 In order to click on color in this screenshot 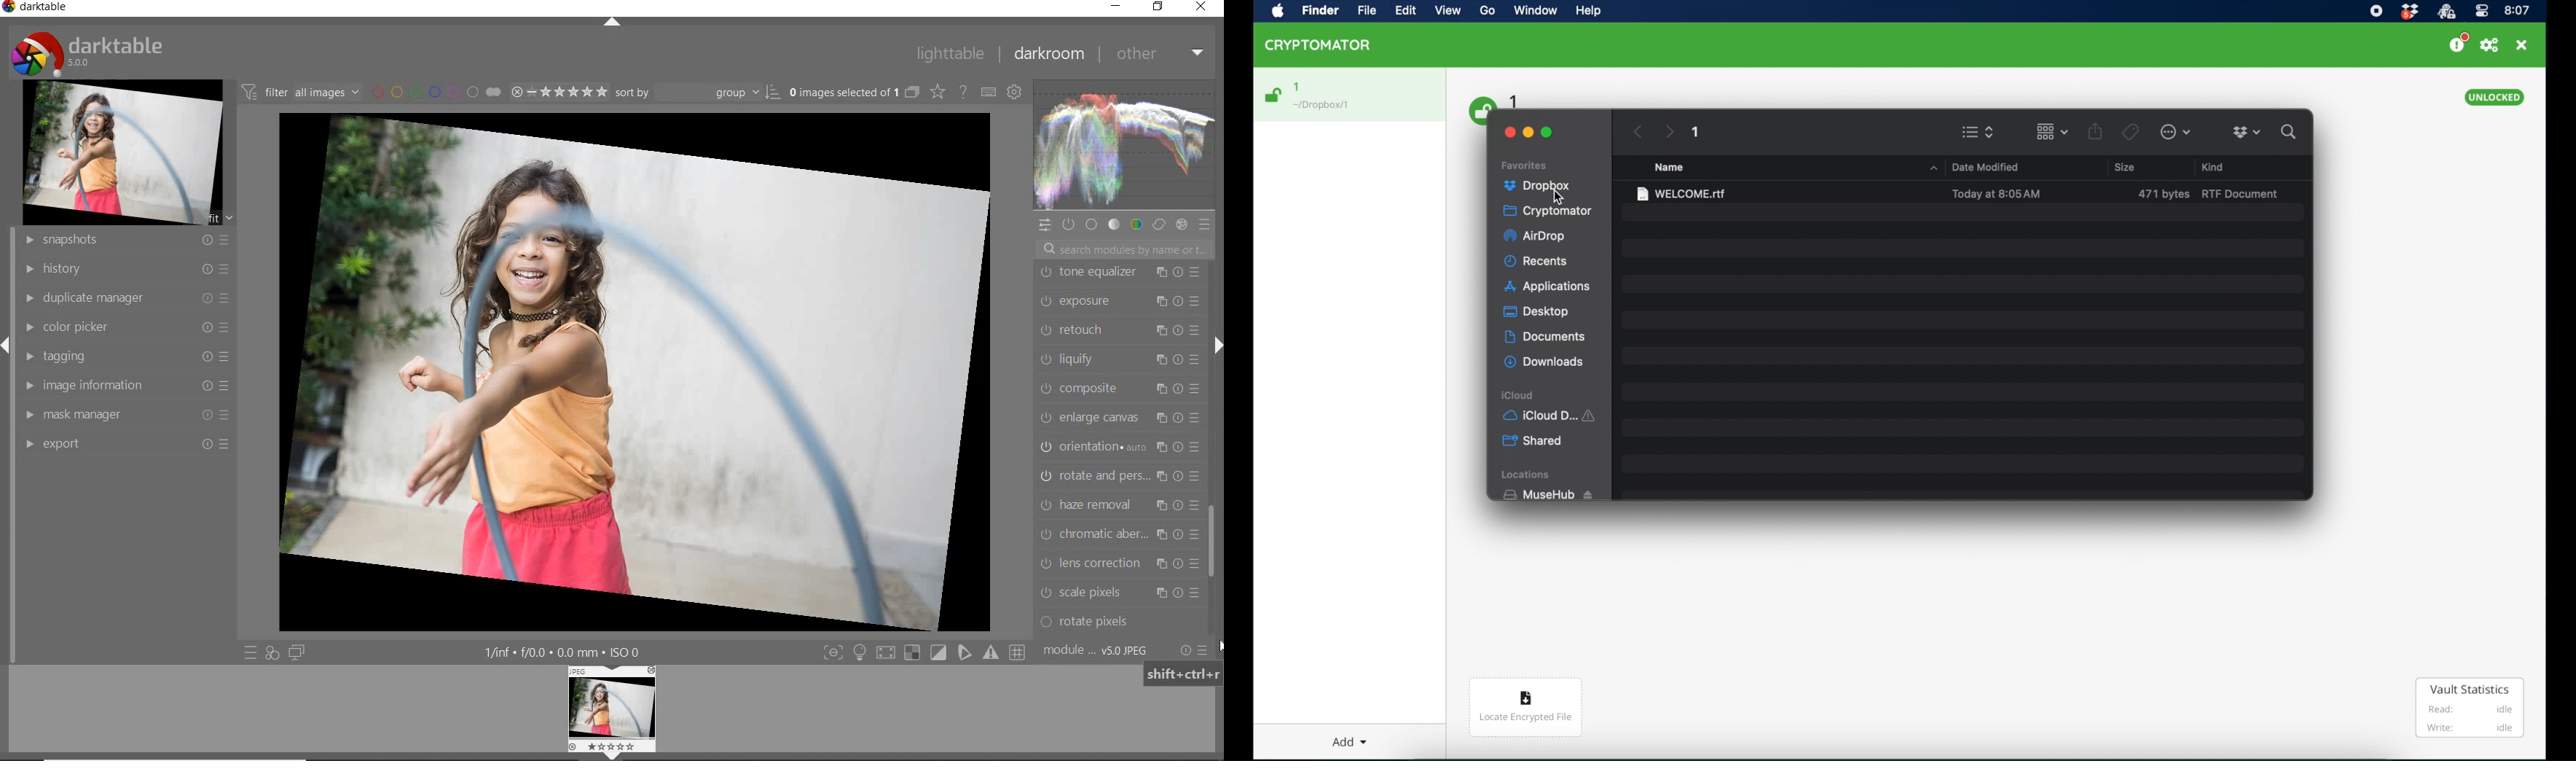, I will do `click(1137, 226)`.